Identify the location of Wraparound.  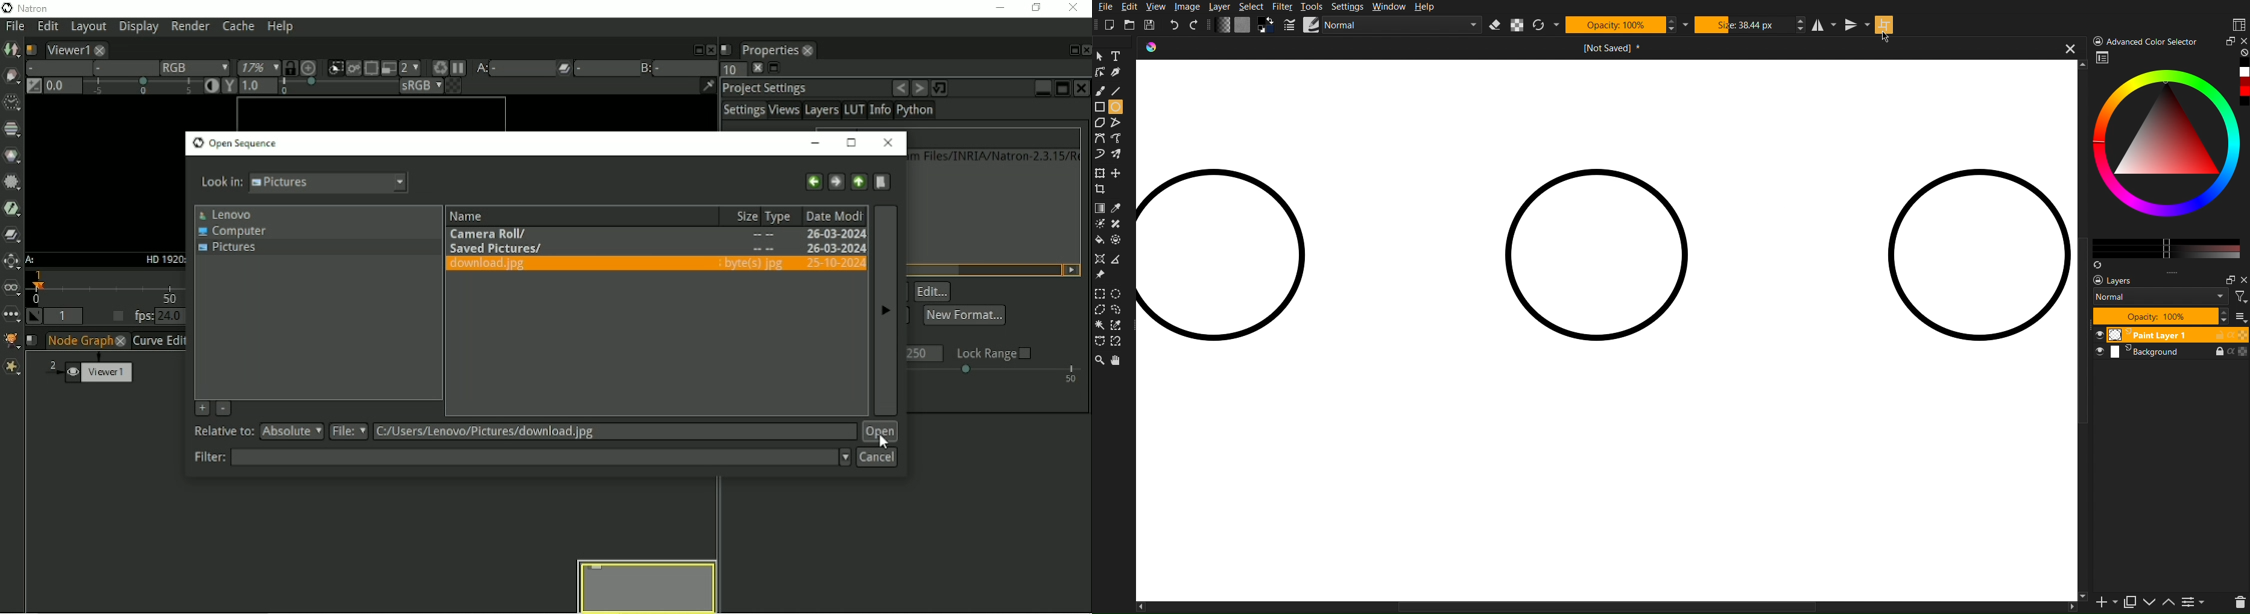
(1883, 25).